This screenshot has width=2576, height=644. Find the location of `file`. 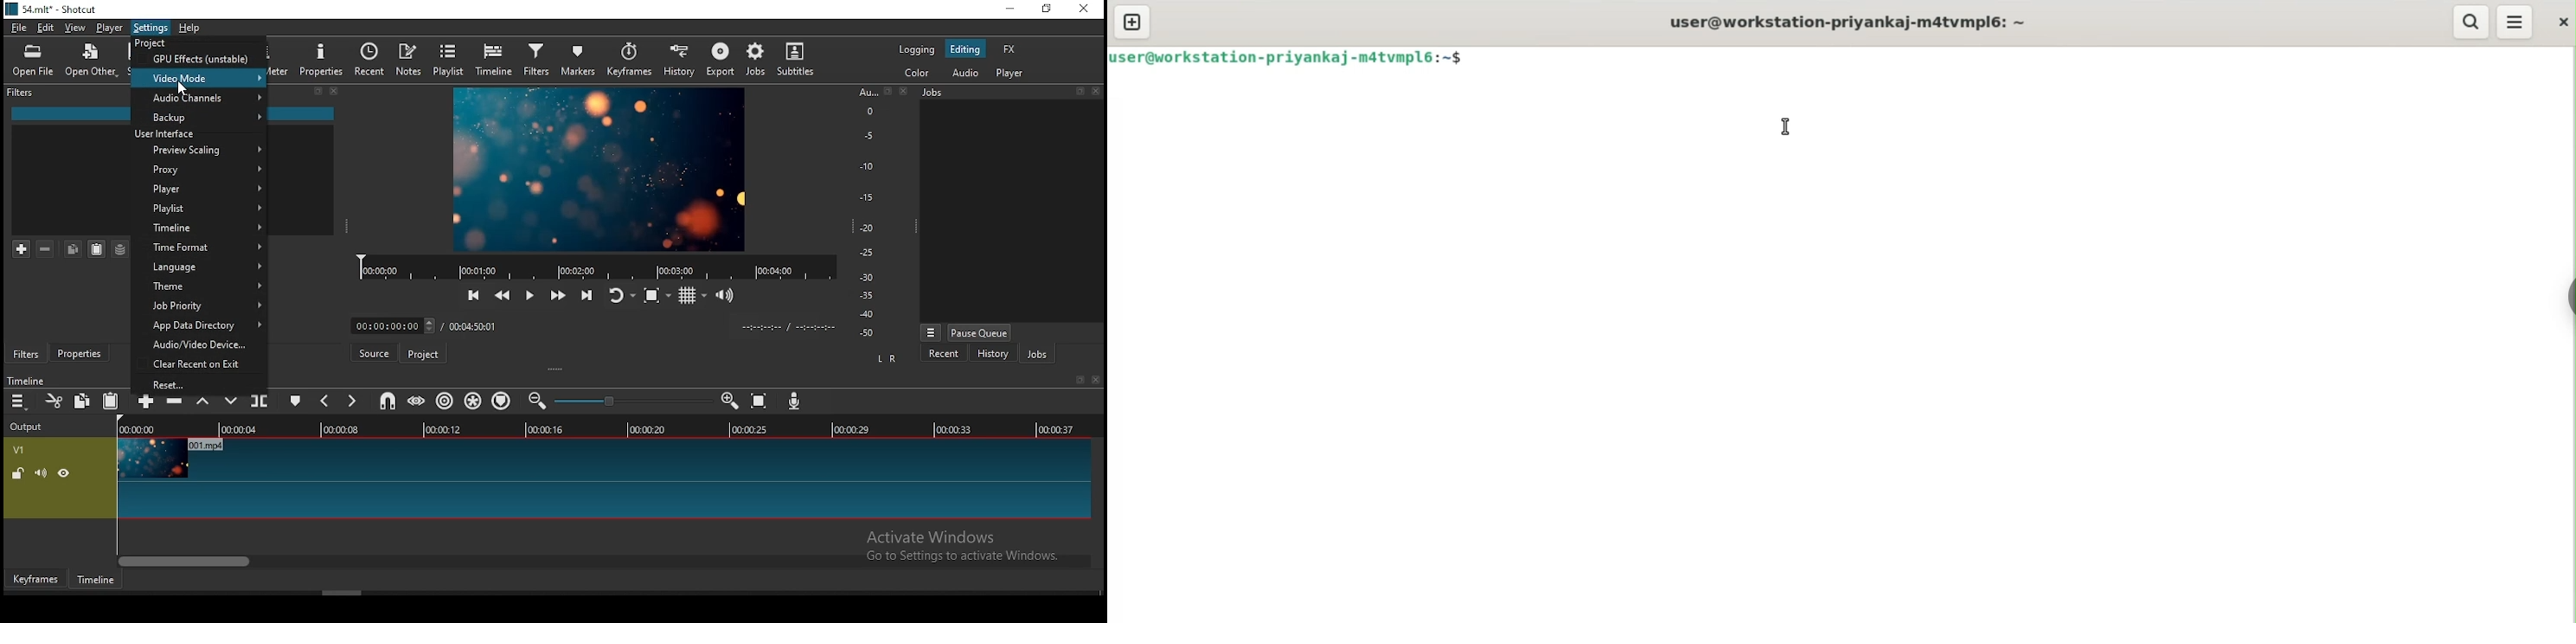

file is located at coordinates (19, 29).